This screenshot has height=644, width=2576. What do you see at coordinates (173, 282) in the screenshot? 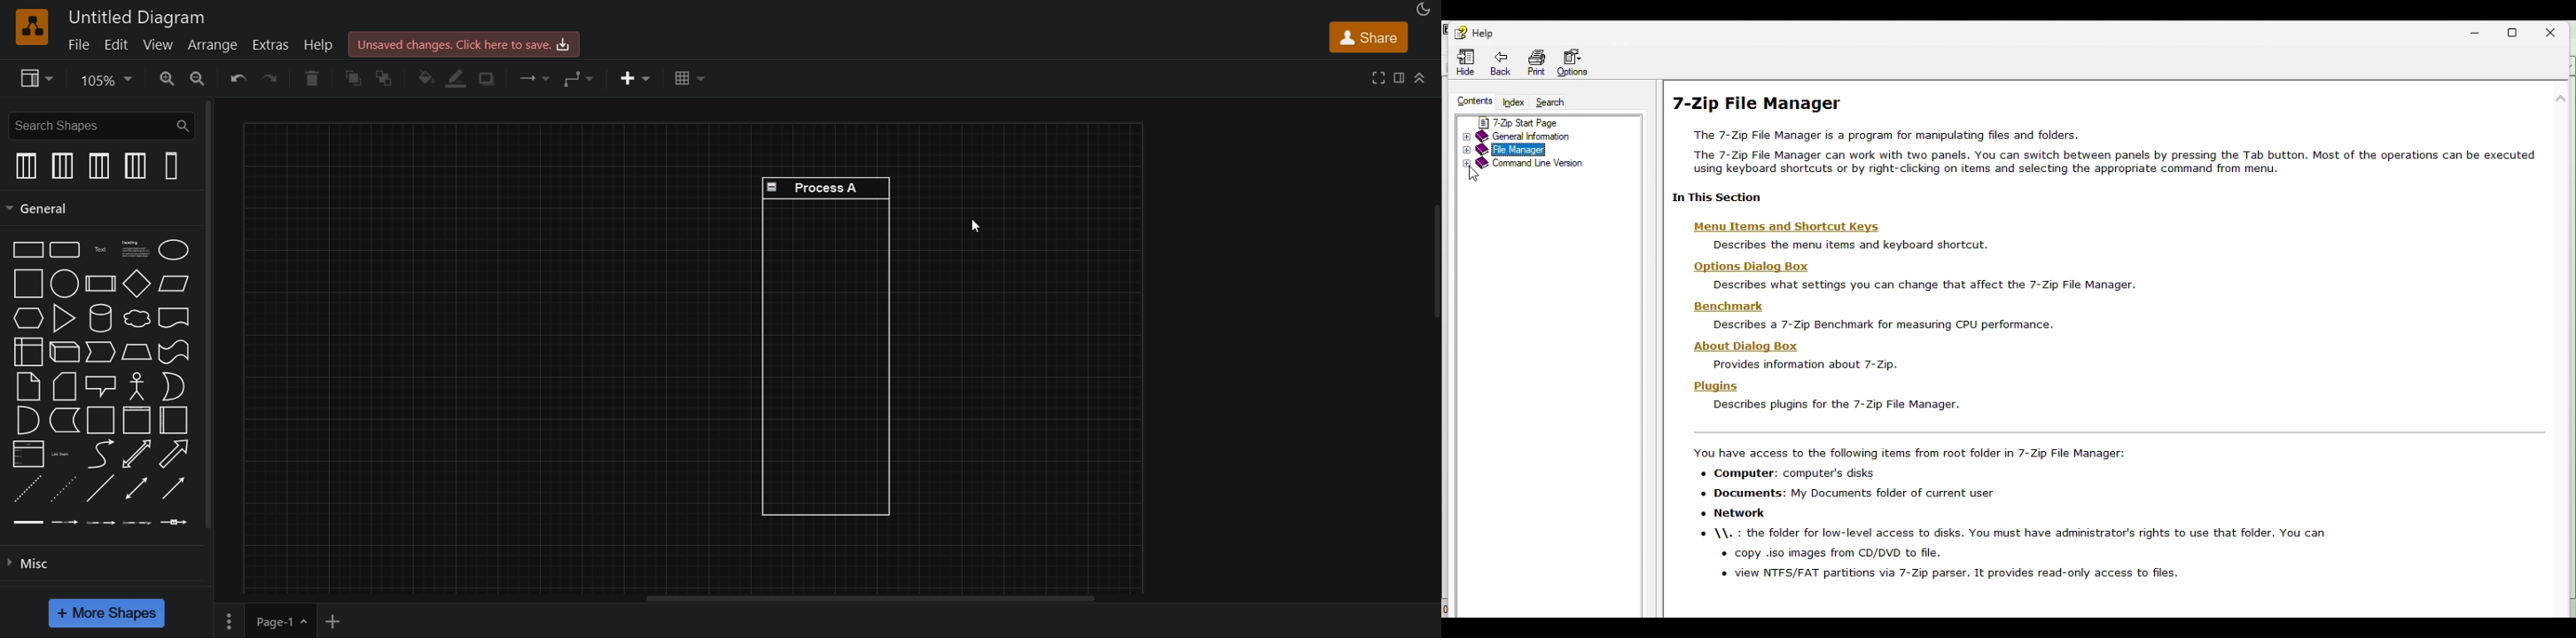
I see `parallelogram` at bounding box center [173, 282].